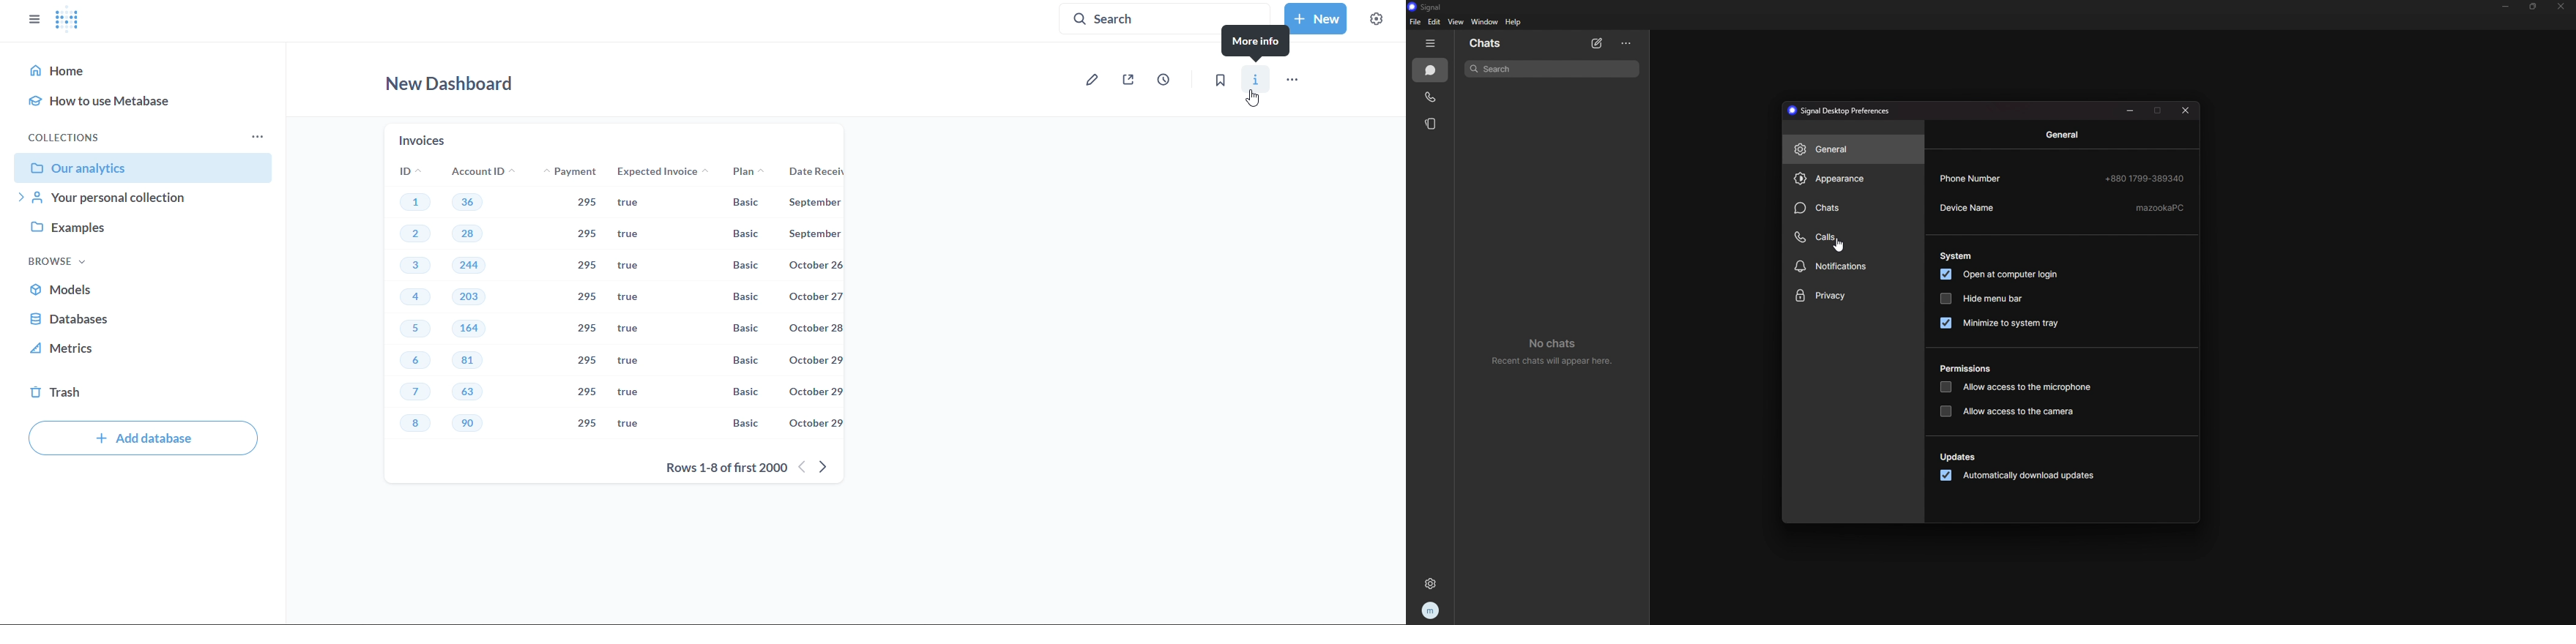 Image resolution: width=2576 pixels, height=644 pixels. What do you see at coordinates (1316, 19) in the screenshot?
I see `new` at bounding box center [1316, 19].